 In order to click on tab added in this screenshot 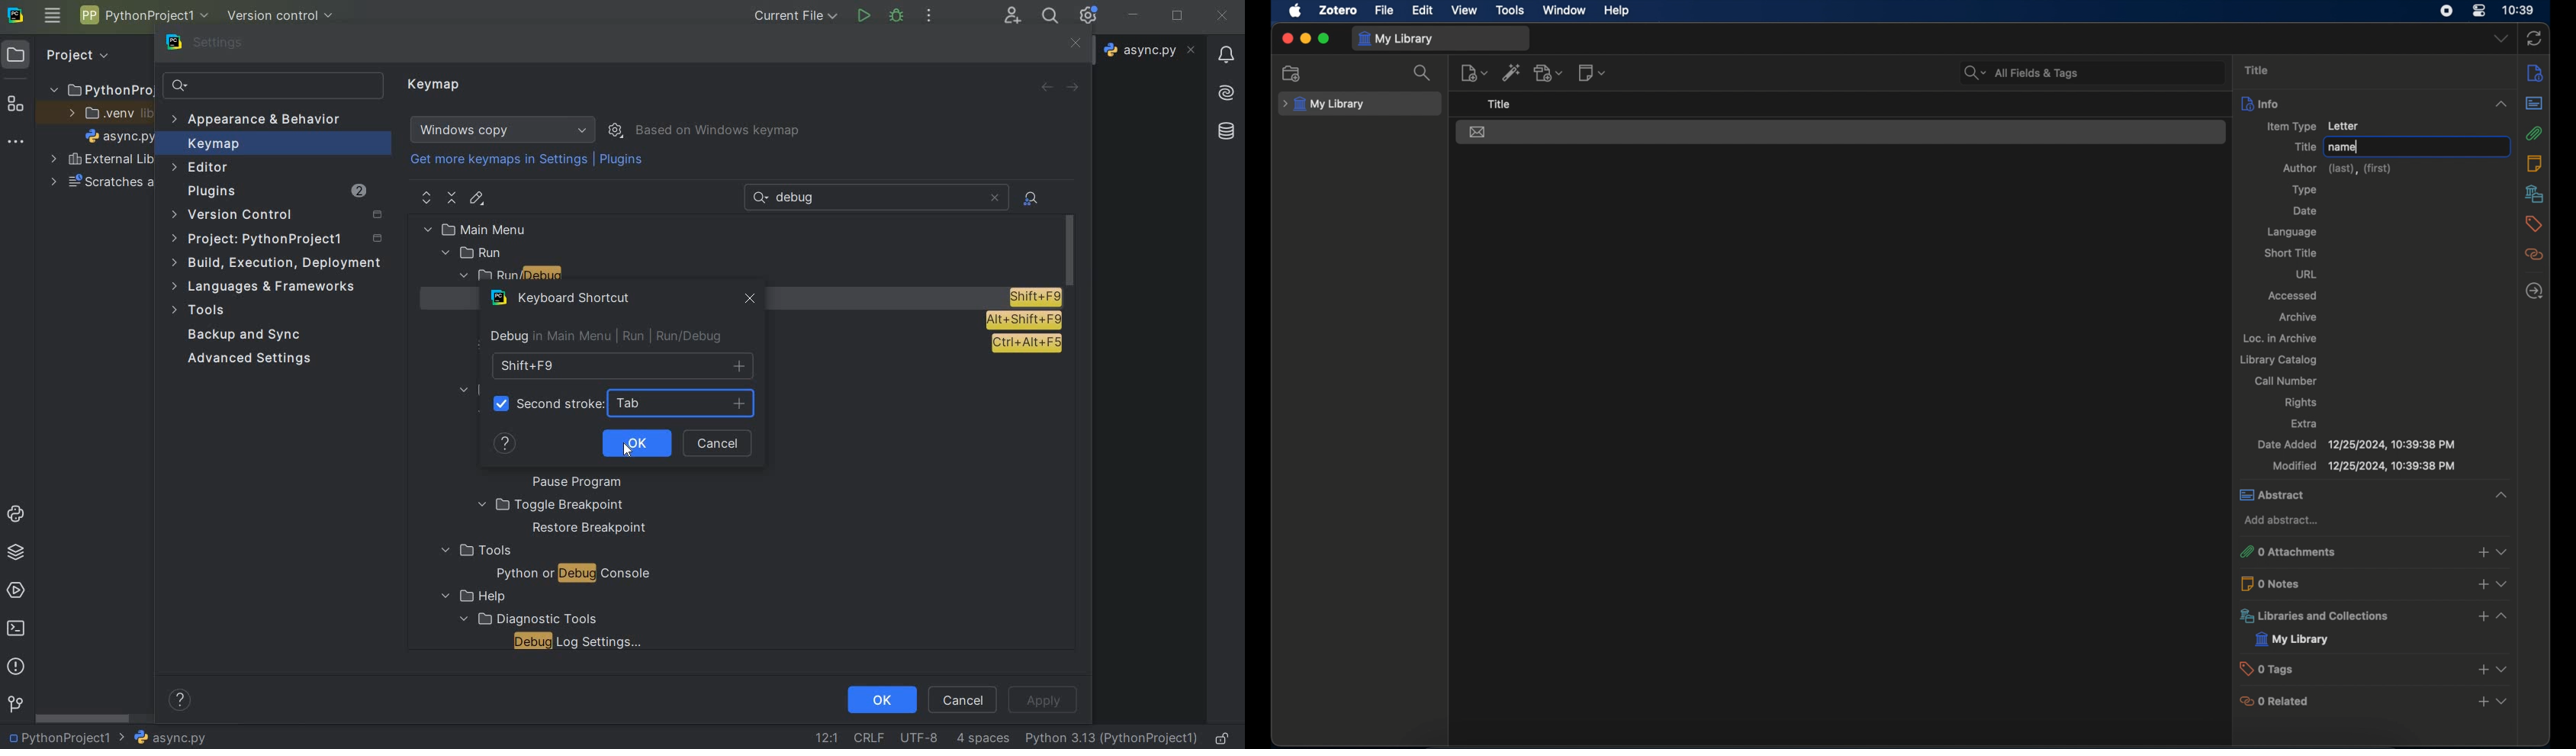, I will do `click(690, 404)`.